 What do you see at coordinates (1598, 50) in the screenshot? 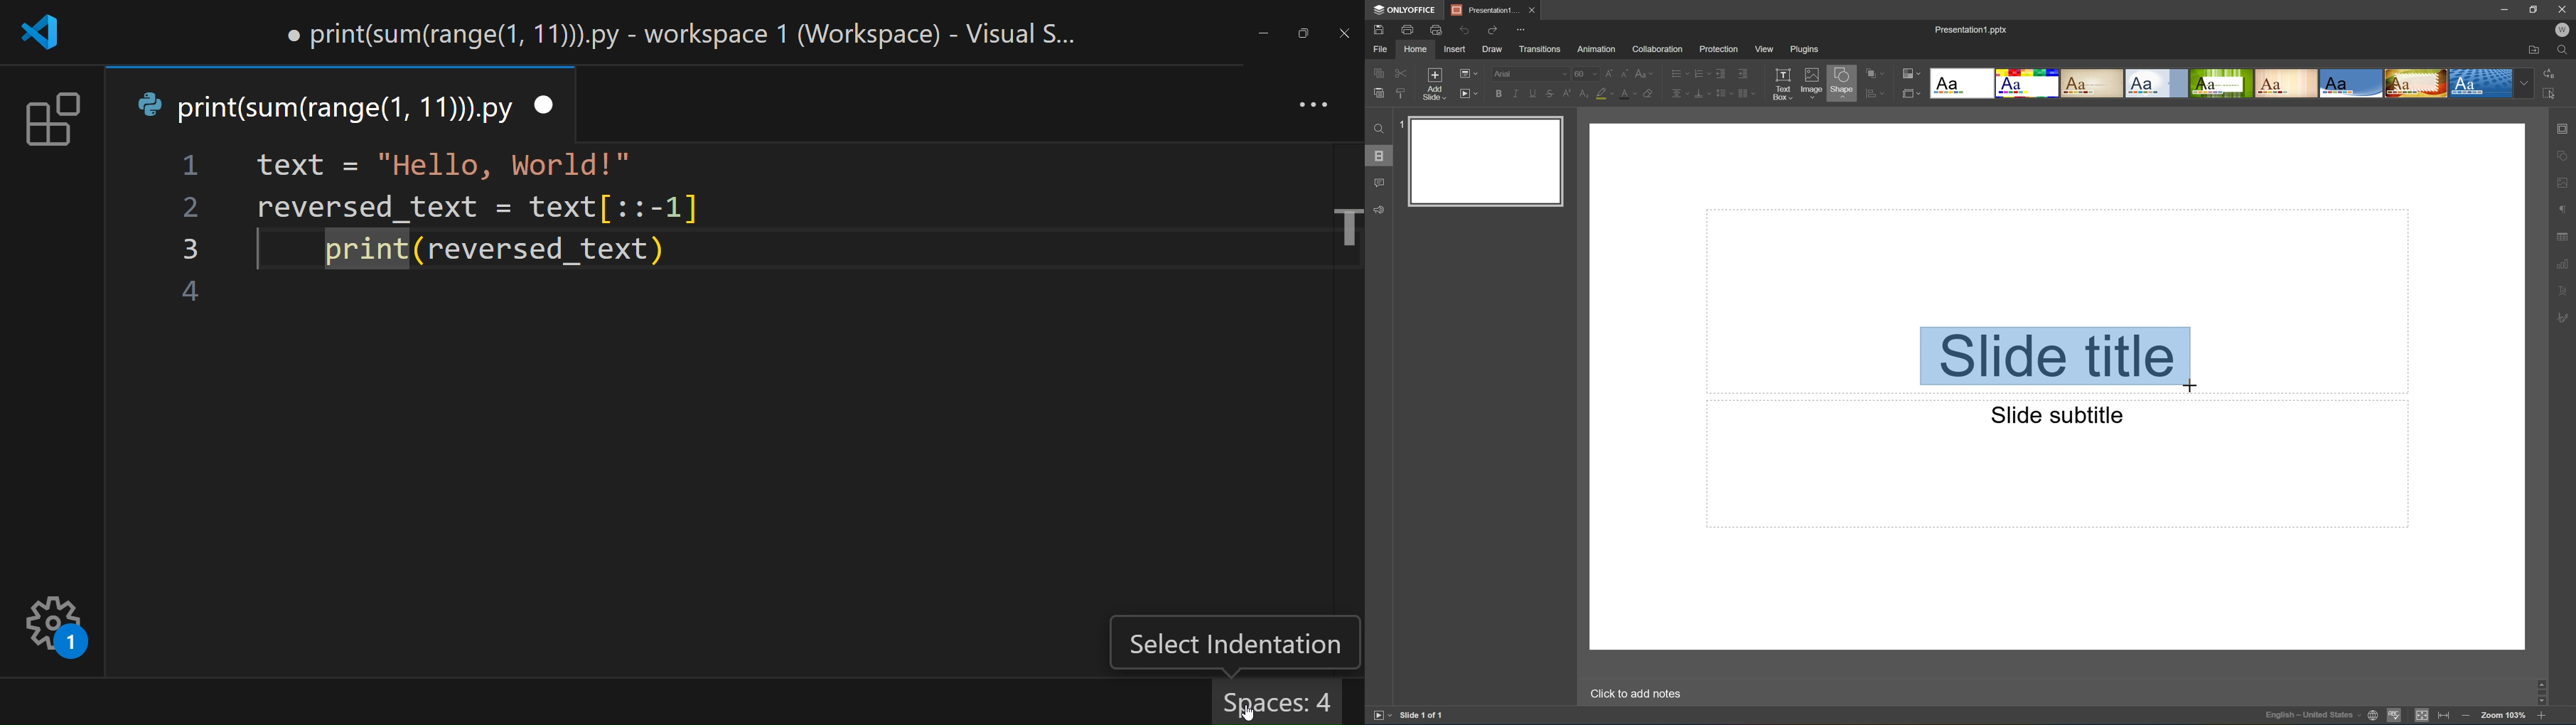
I see `Animation` at bounding box center [1598, 50].